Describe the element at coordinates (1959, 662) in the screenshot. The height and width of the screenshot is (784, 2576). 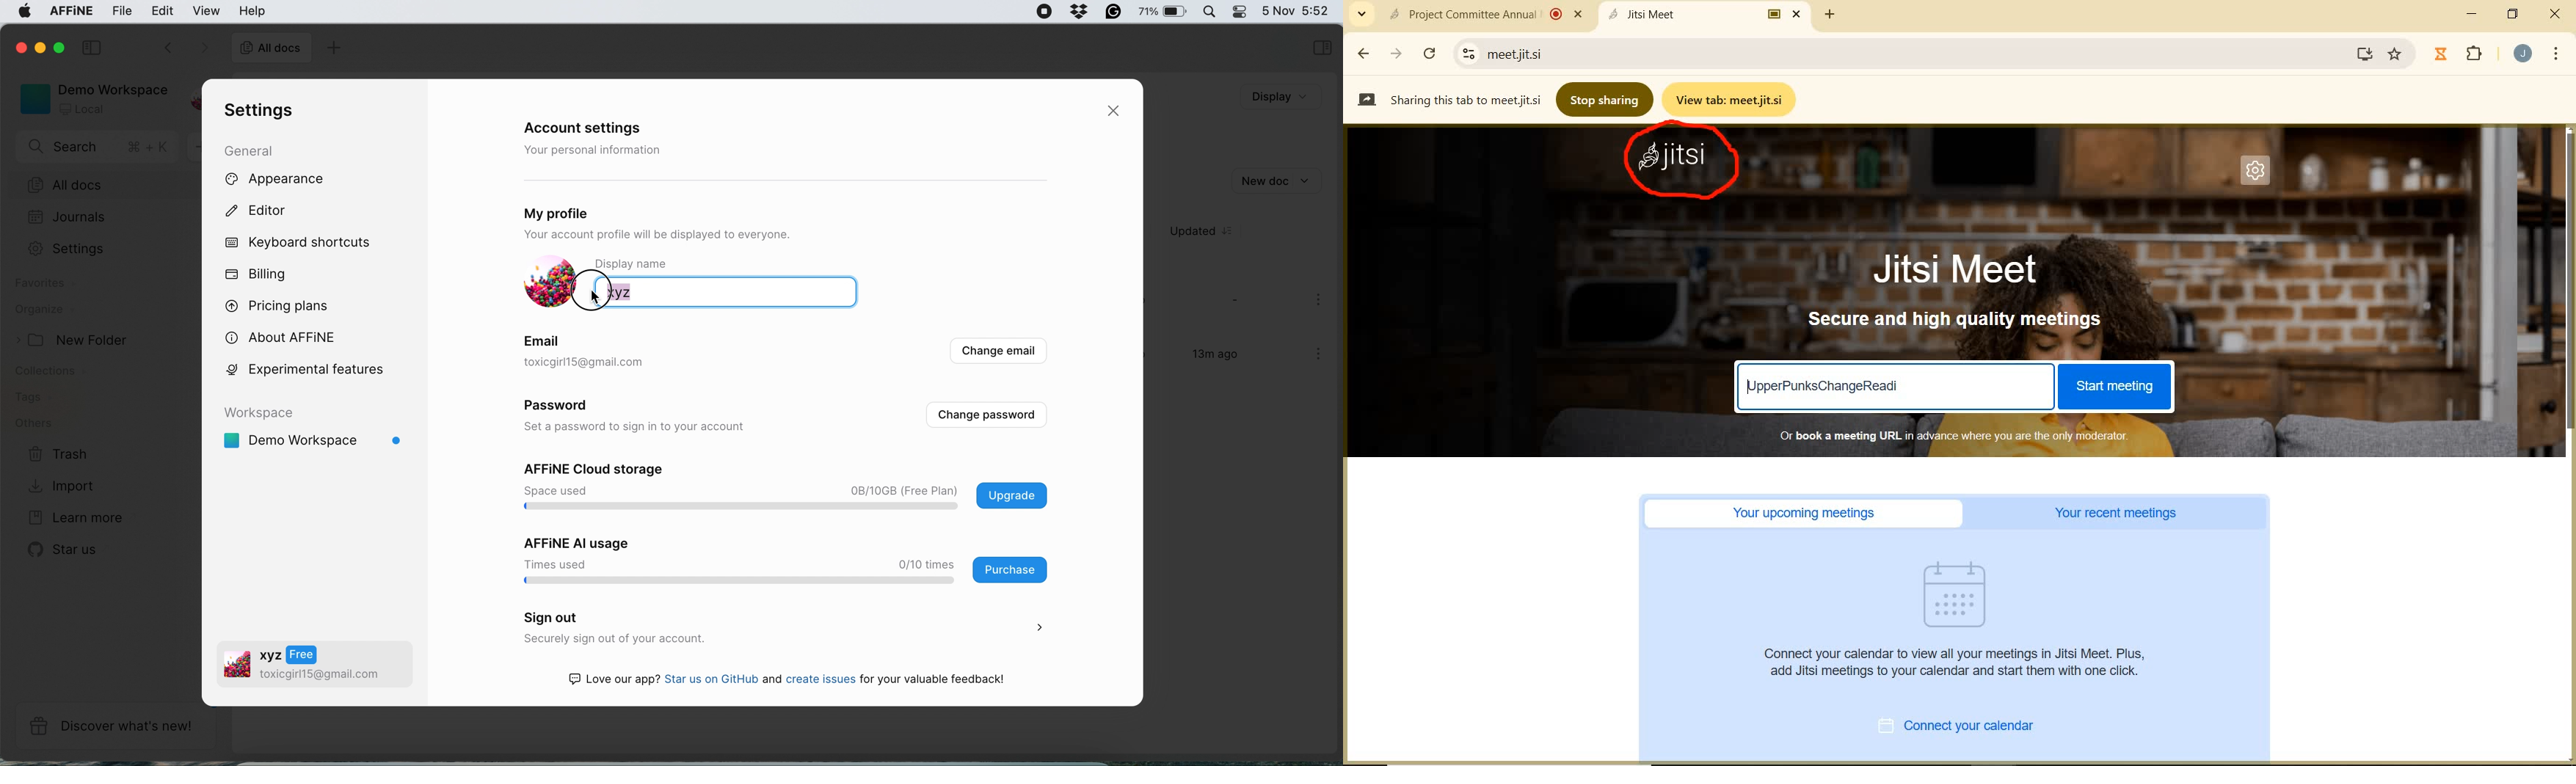
I see `Connect your calendar to view all your meetings in Jitsi Meet. Plus,
add Jitsi meetings to your calendar and start them with one click.` at that location.